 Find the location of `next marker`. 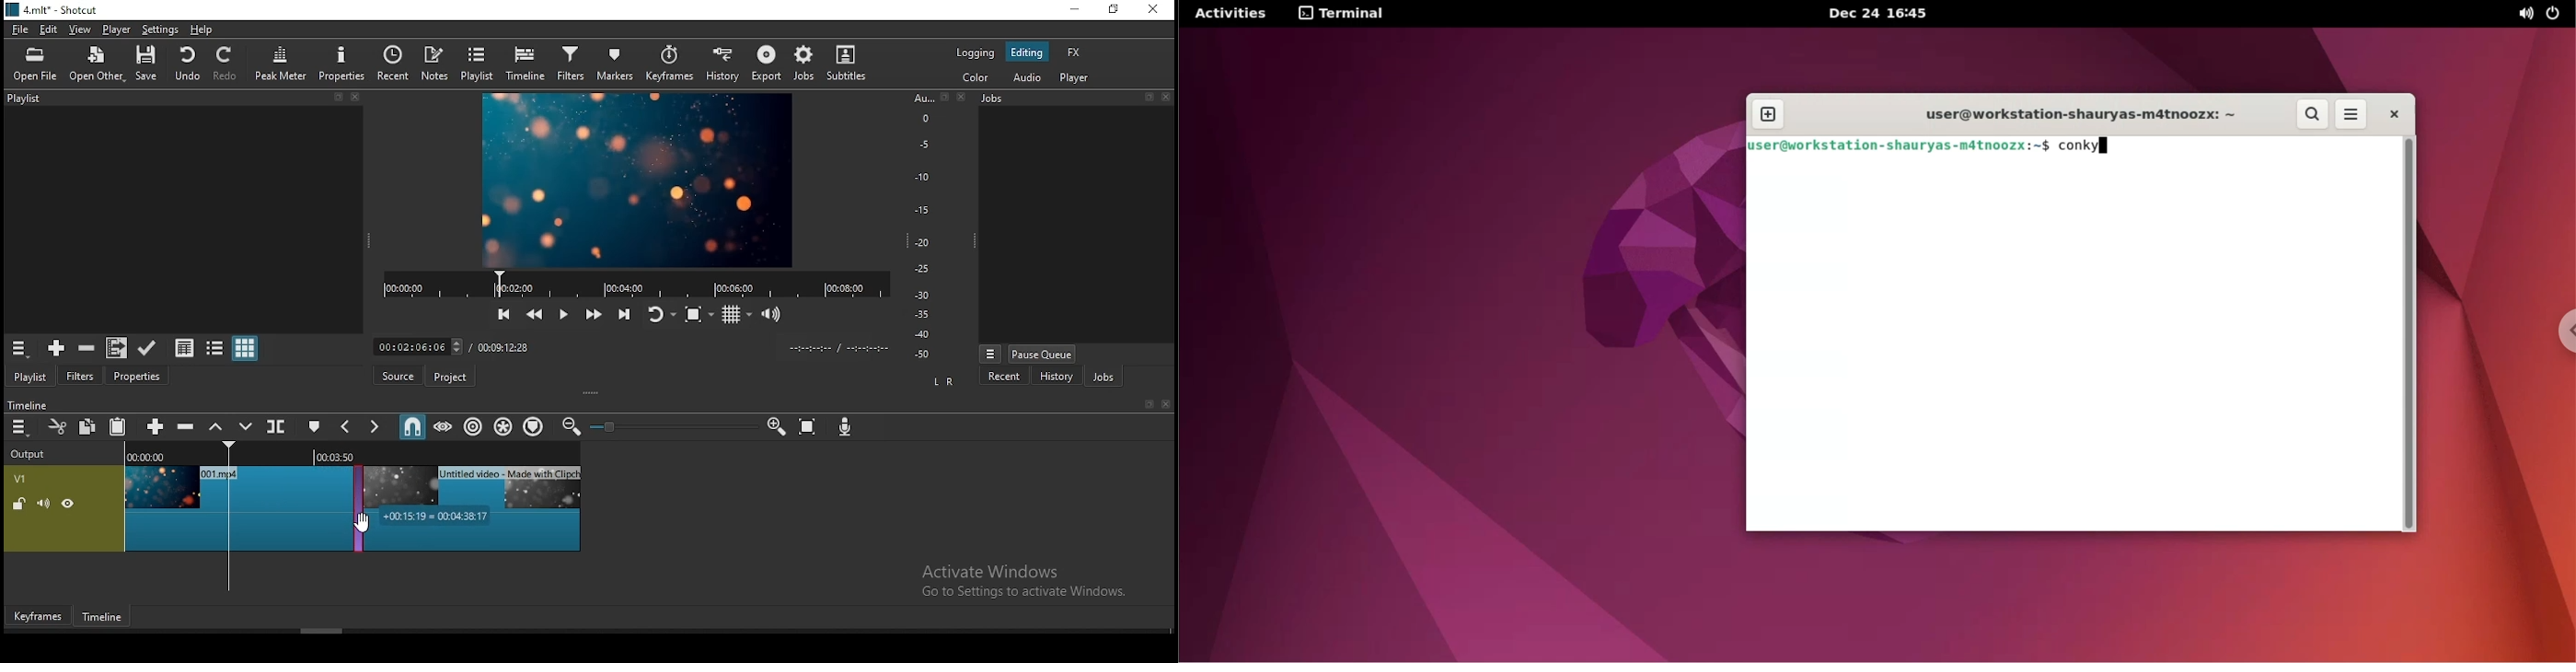

next marker is located at coordinates (376, 427).